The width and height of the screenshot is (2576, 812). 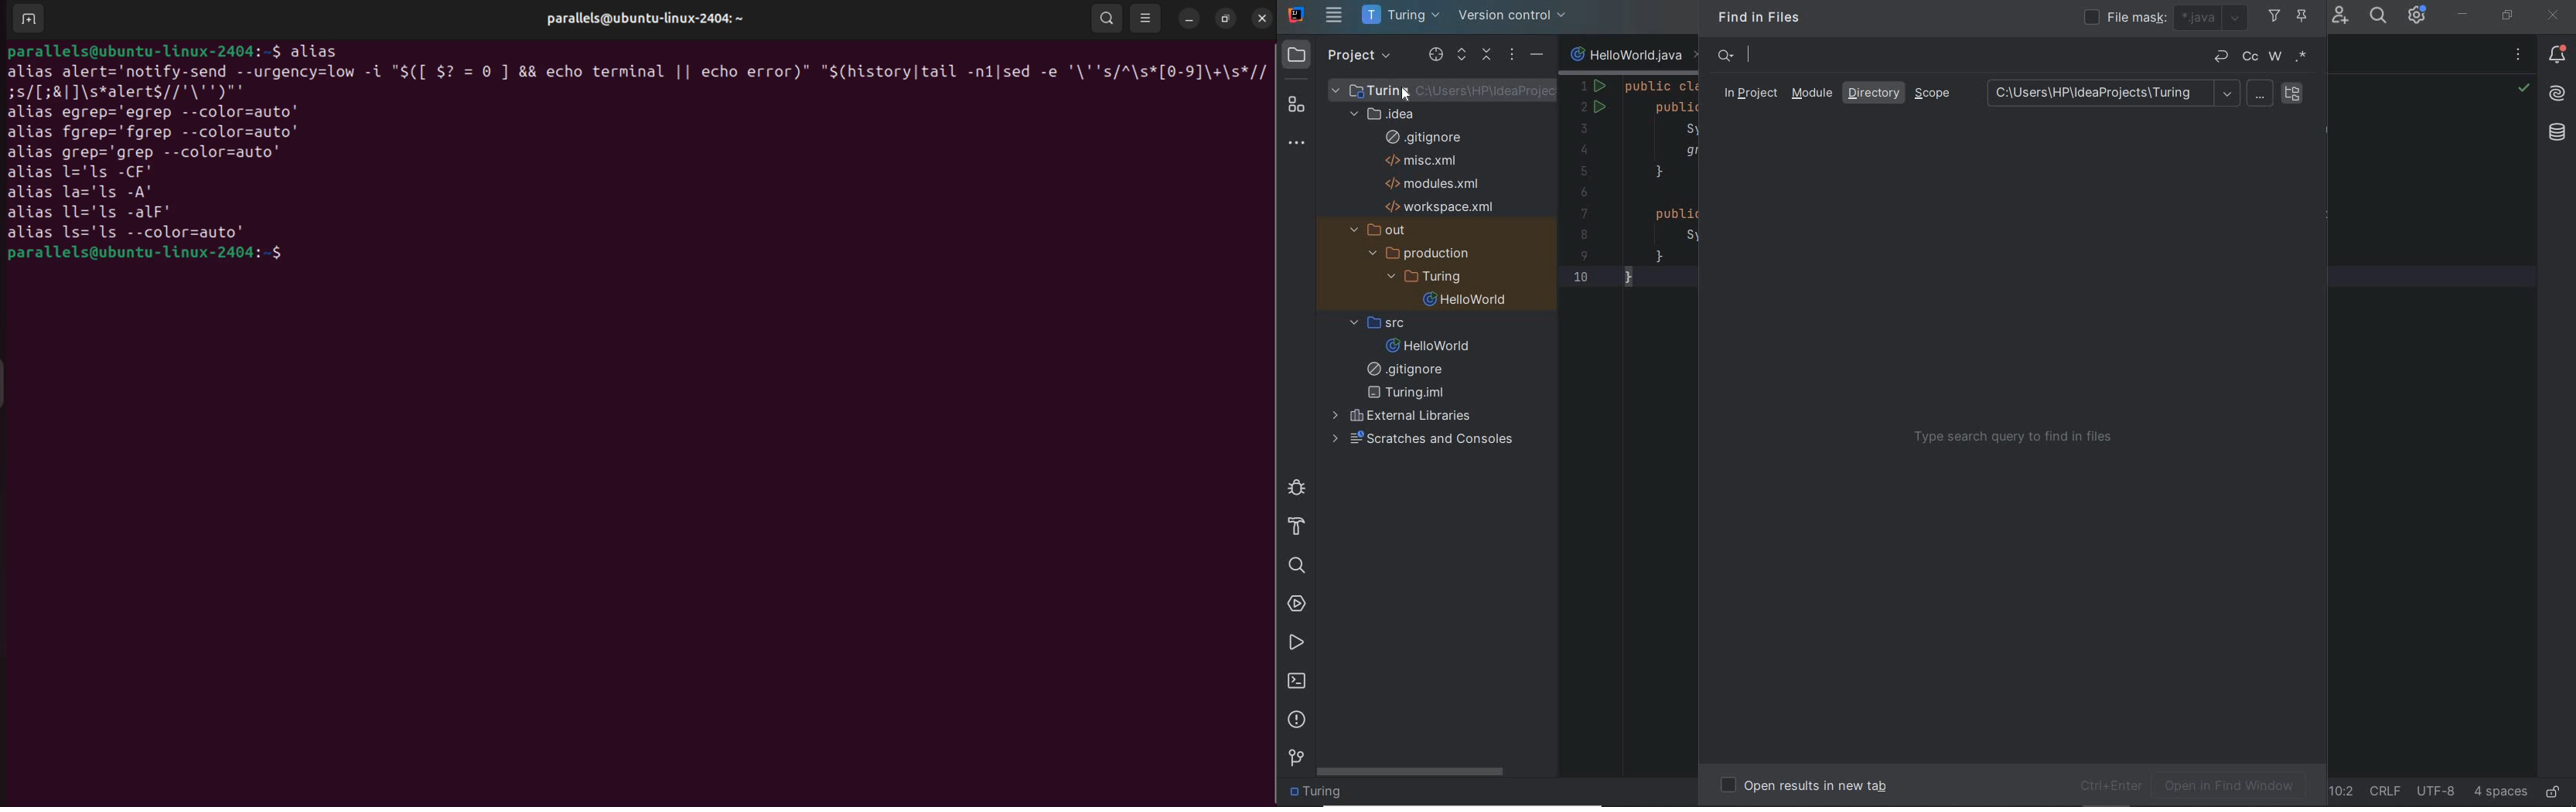 What do you see at coordinates (1518, 16) in the screenshot?
I see `version control` at bounding box center [1518, 16].